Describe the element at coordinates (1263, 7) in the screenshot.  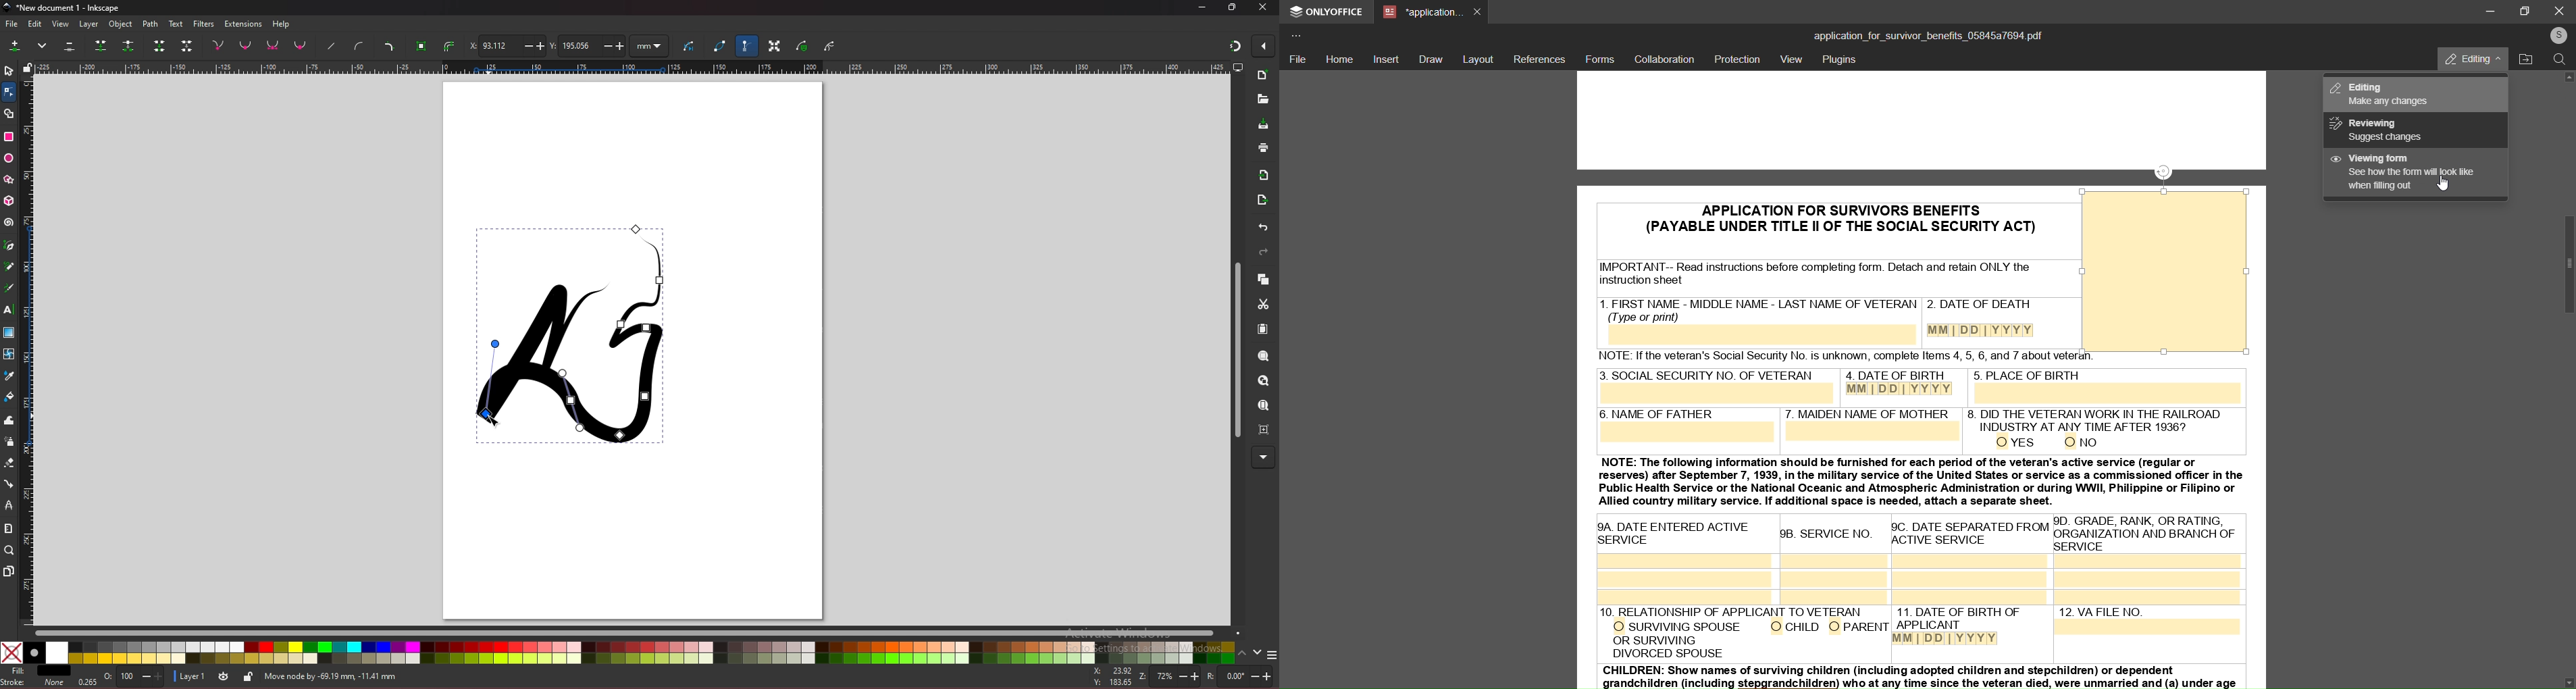
I see `close` at that location.